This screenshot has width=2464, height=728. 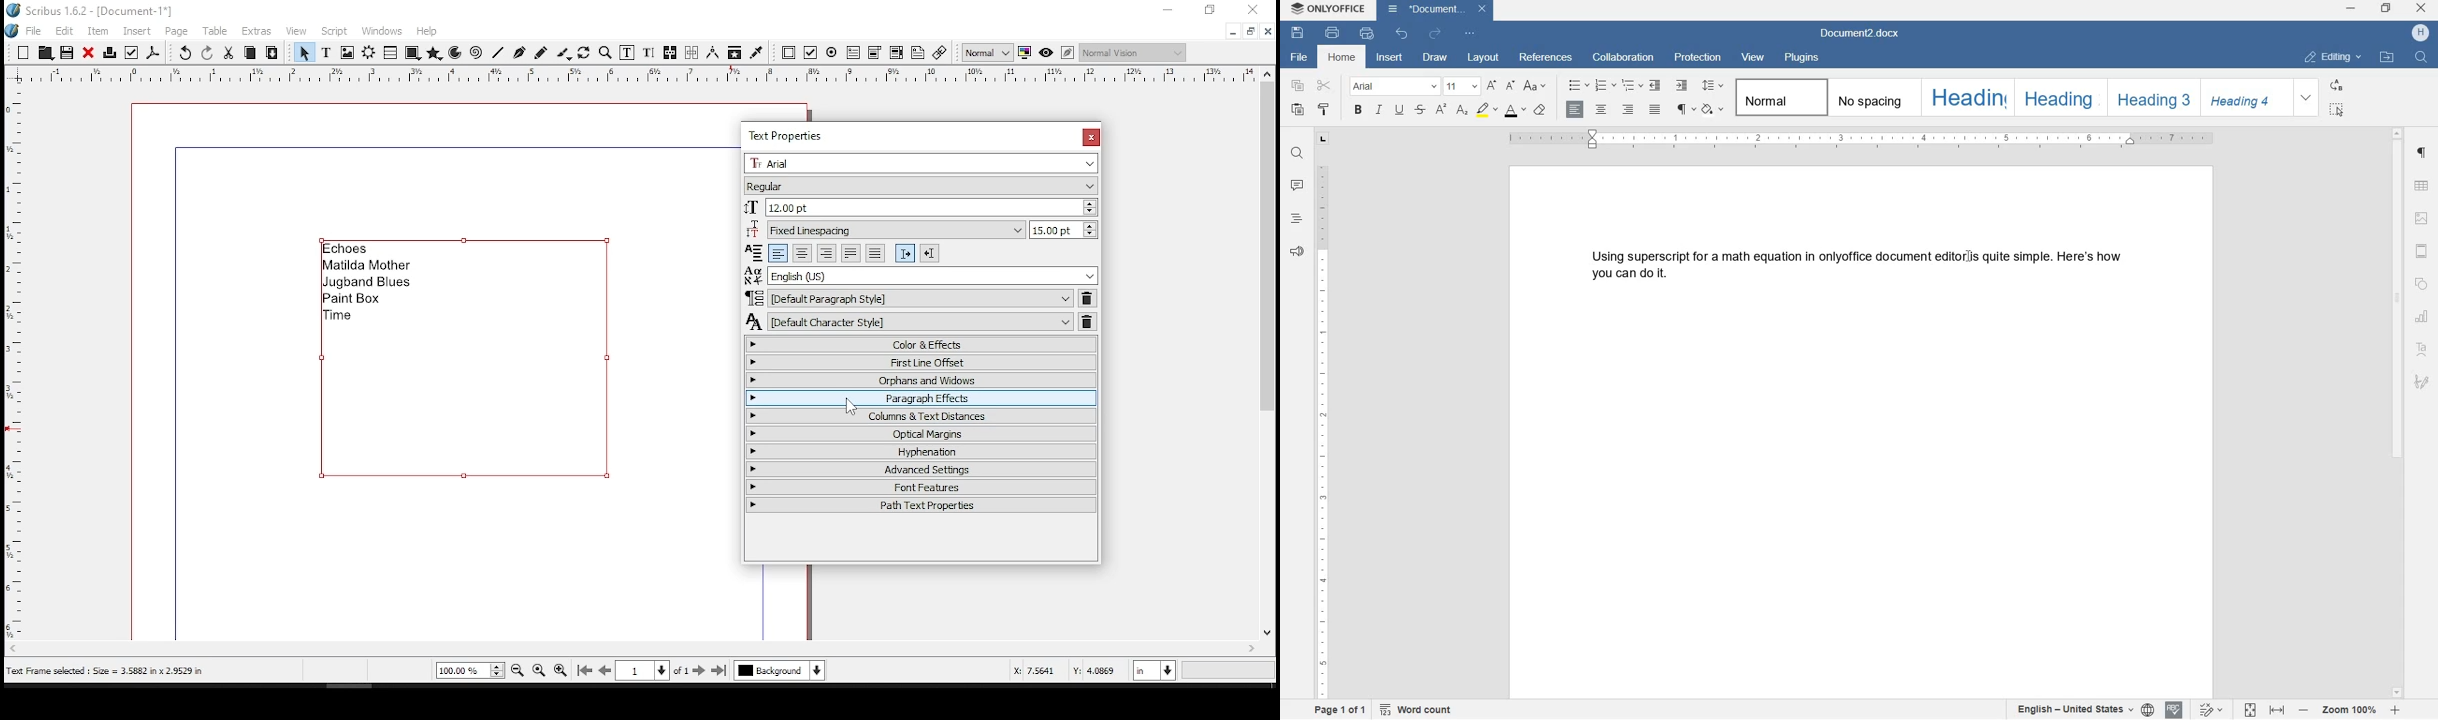 What do you see at coordinates (652, 670) in the screenshot?
I see `go to page` at bounding box center [652, 670].